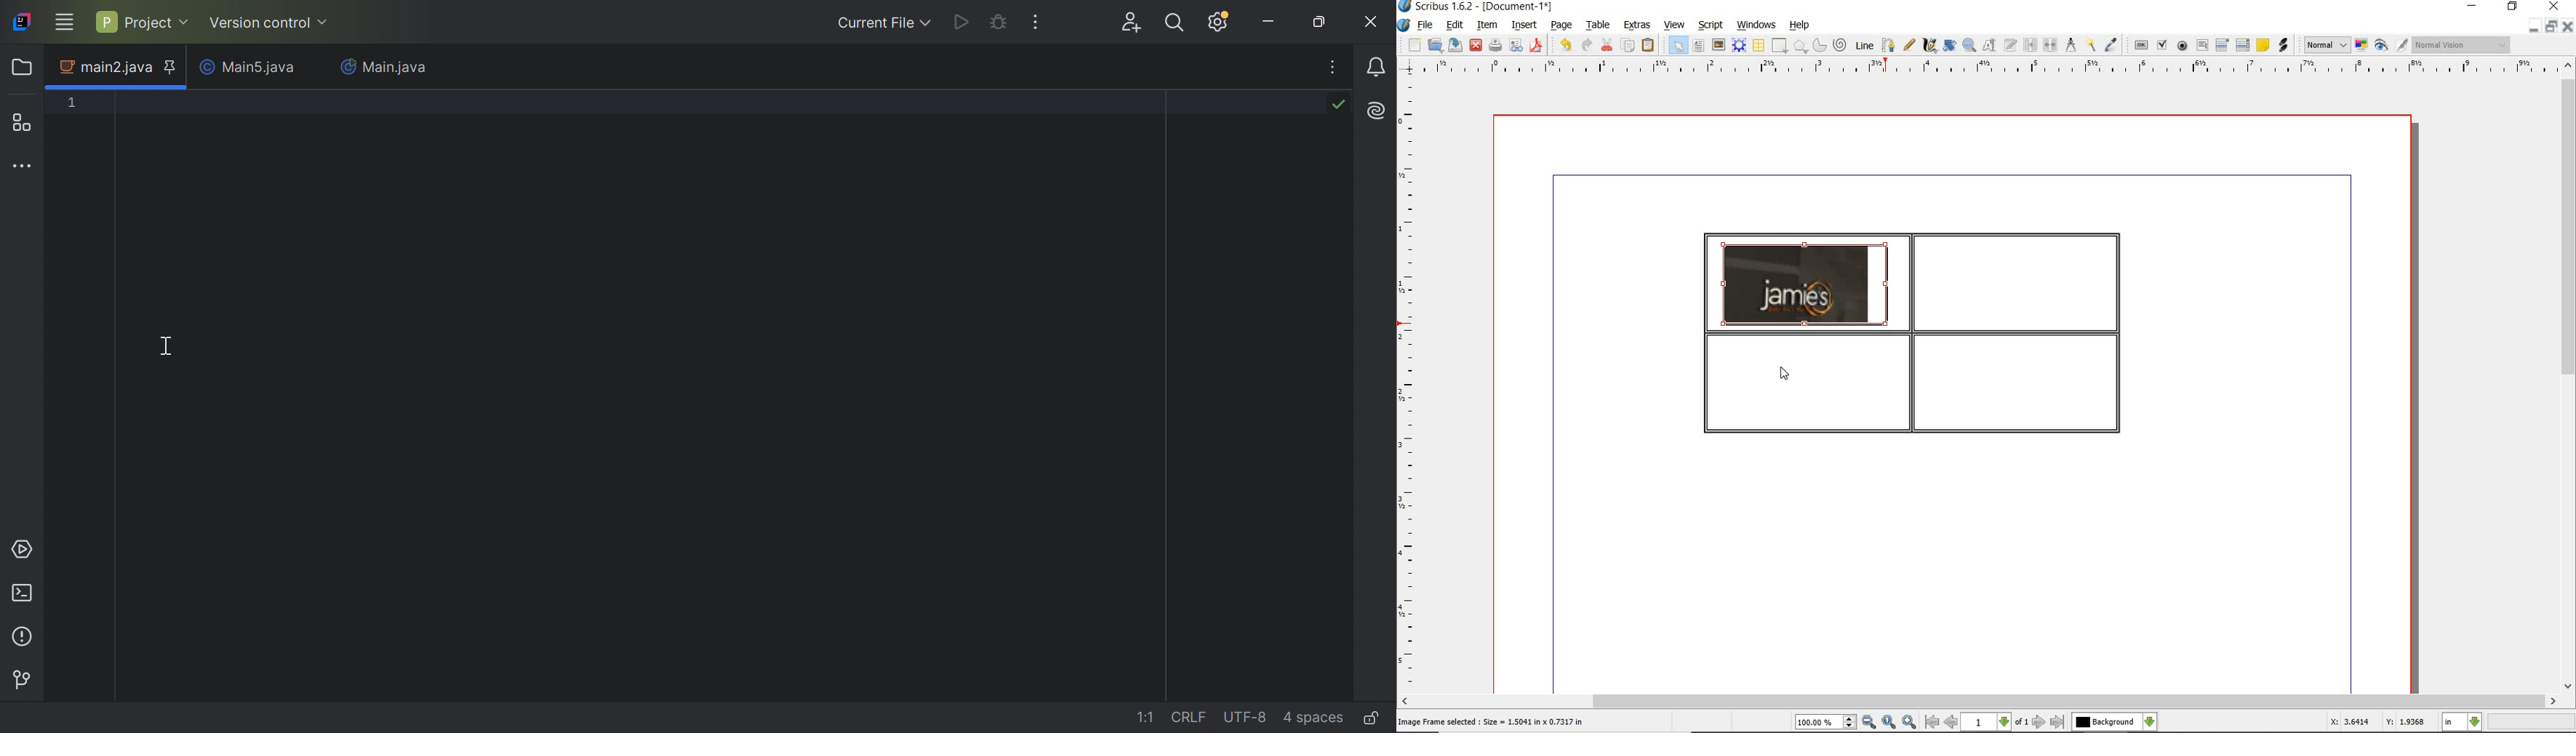 This screenshot has width=2576, height=756. What do you see at coordinates (2164, 46) in the screenshot?
I see `pdf check box` at bounding box center [2164, 46].